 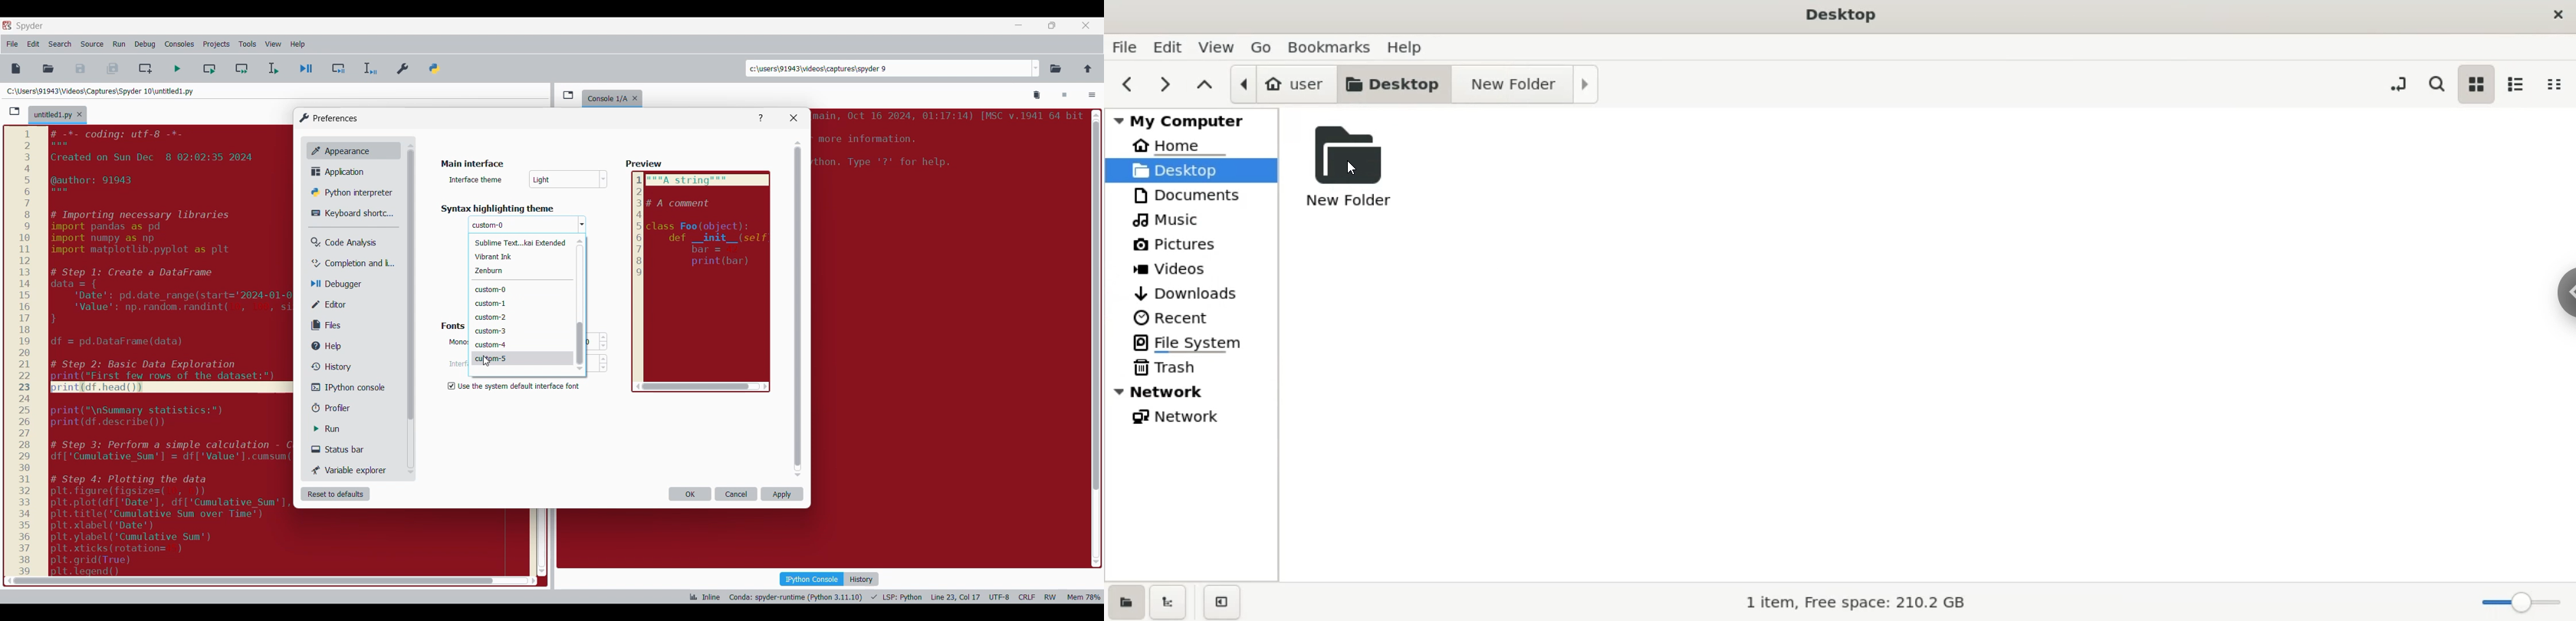 What do you see at coordinates (7, 25) in the screenshot?
I see `Software logo` at bounding box center [7, 25].